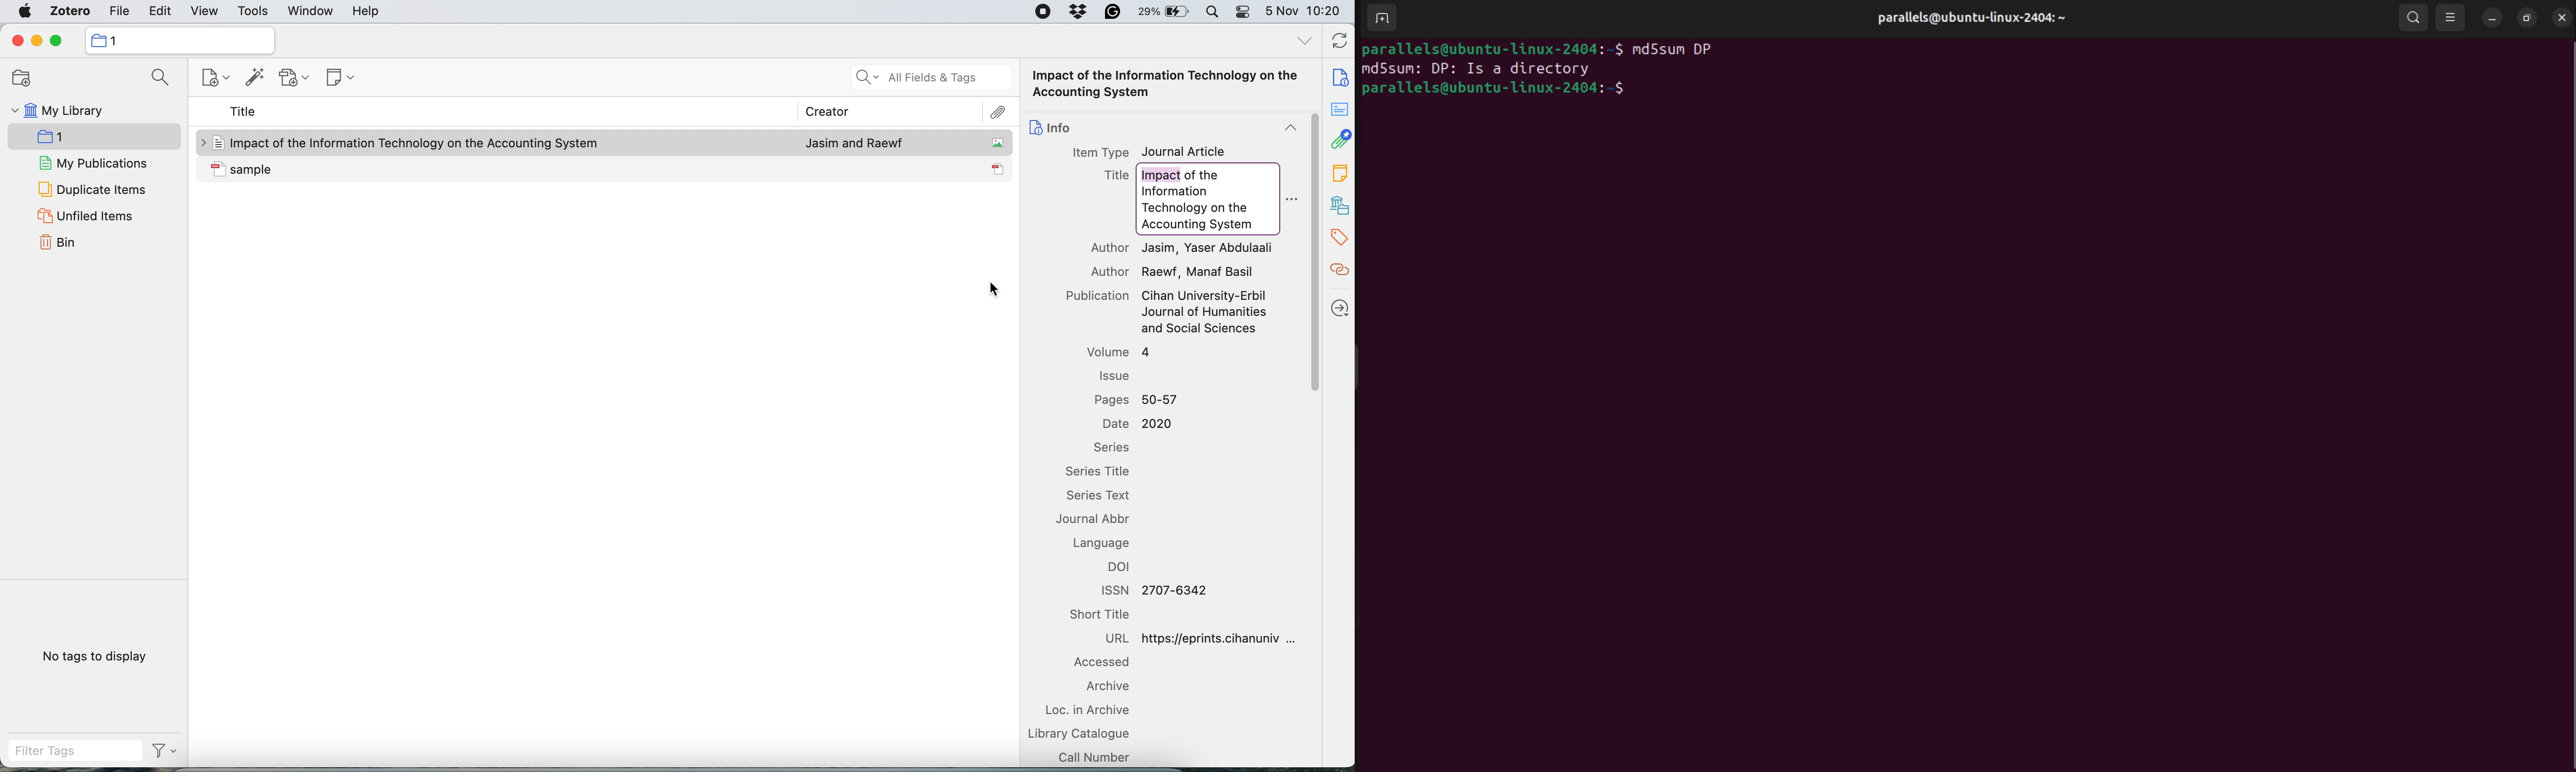 The width and height of the screenshot is (2576, 784). What do you see at coordinates (255, 11) in the screenshot?
I see `tools` at bounding box center [255, 11].